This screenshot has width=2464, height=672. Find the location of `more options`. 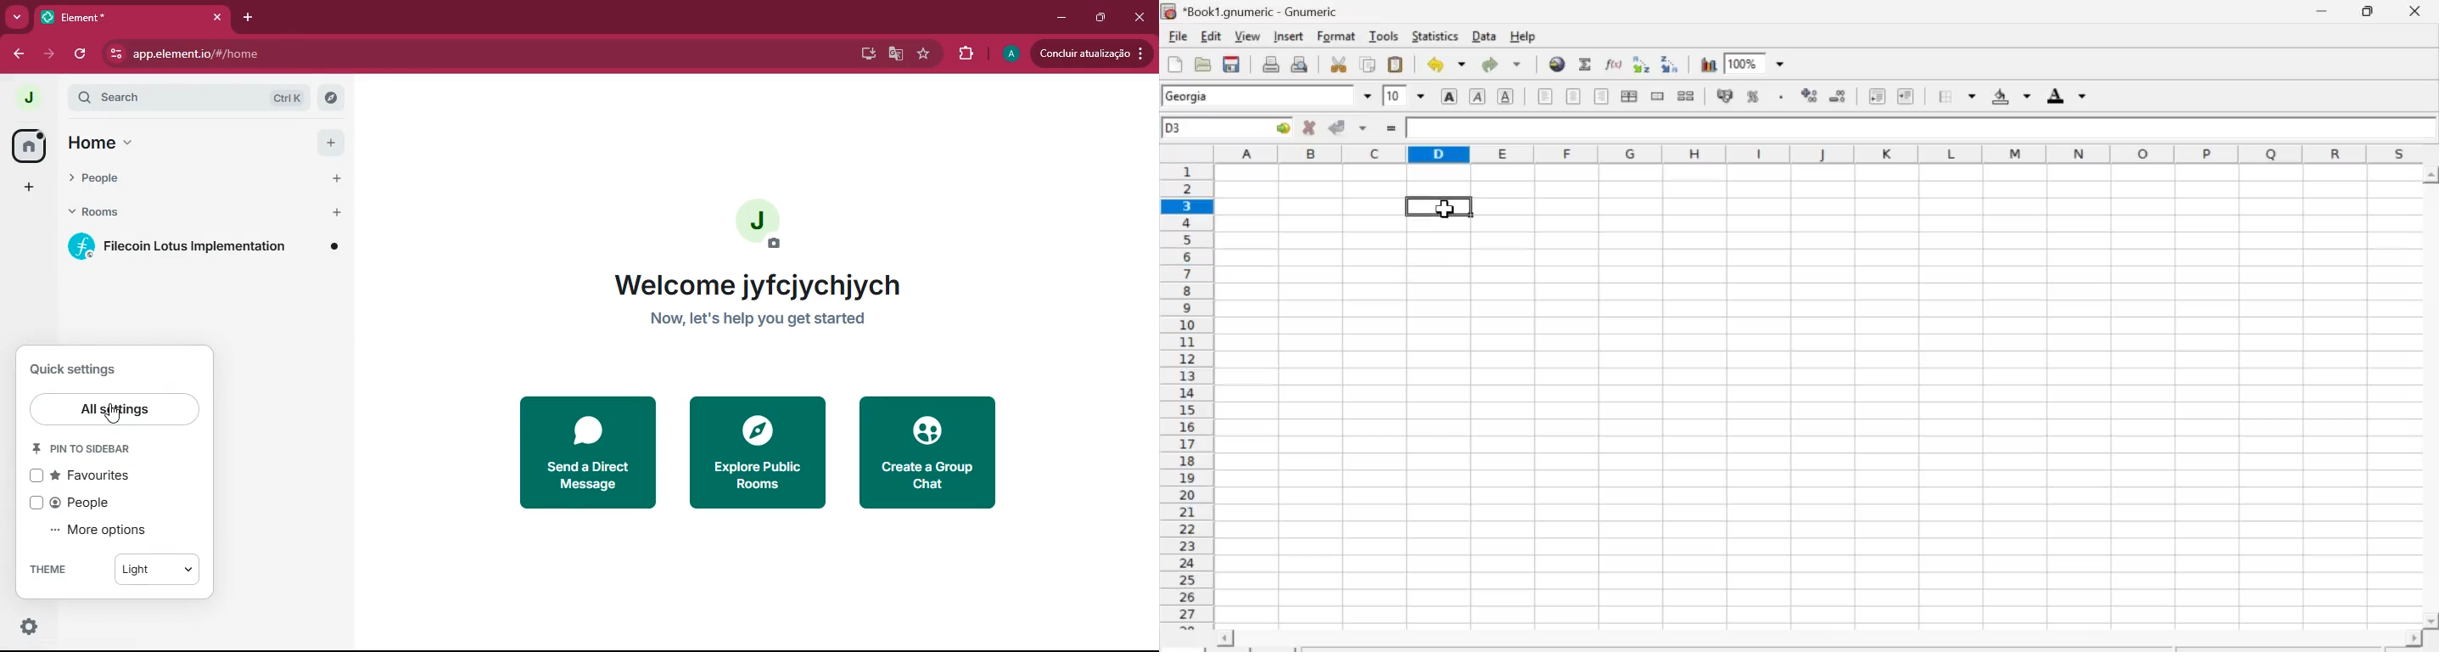

more options is located at coordinates (113, 531).